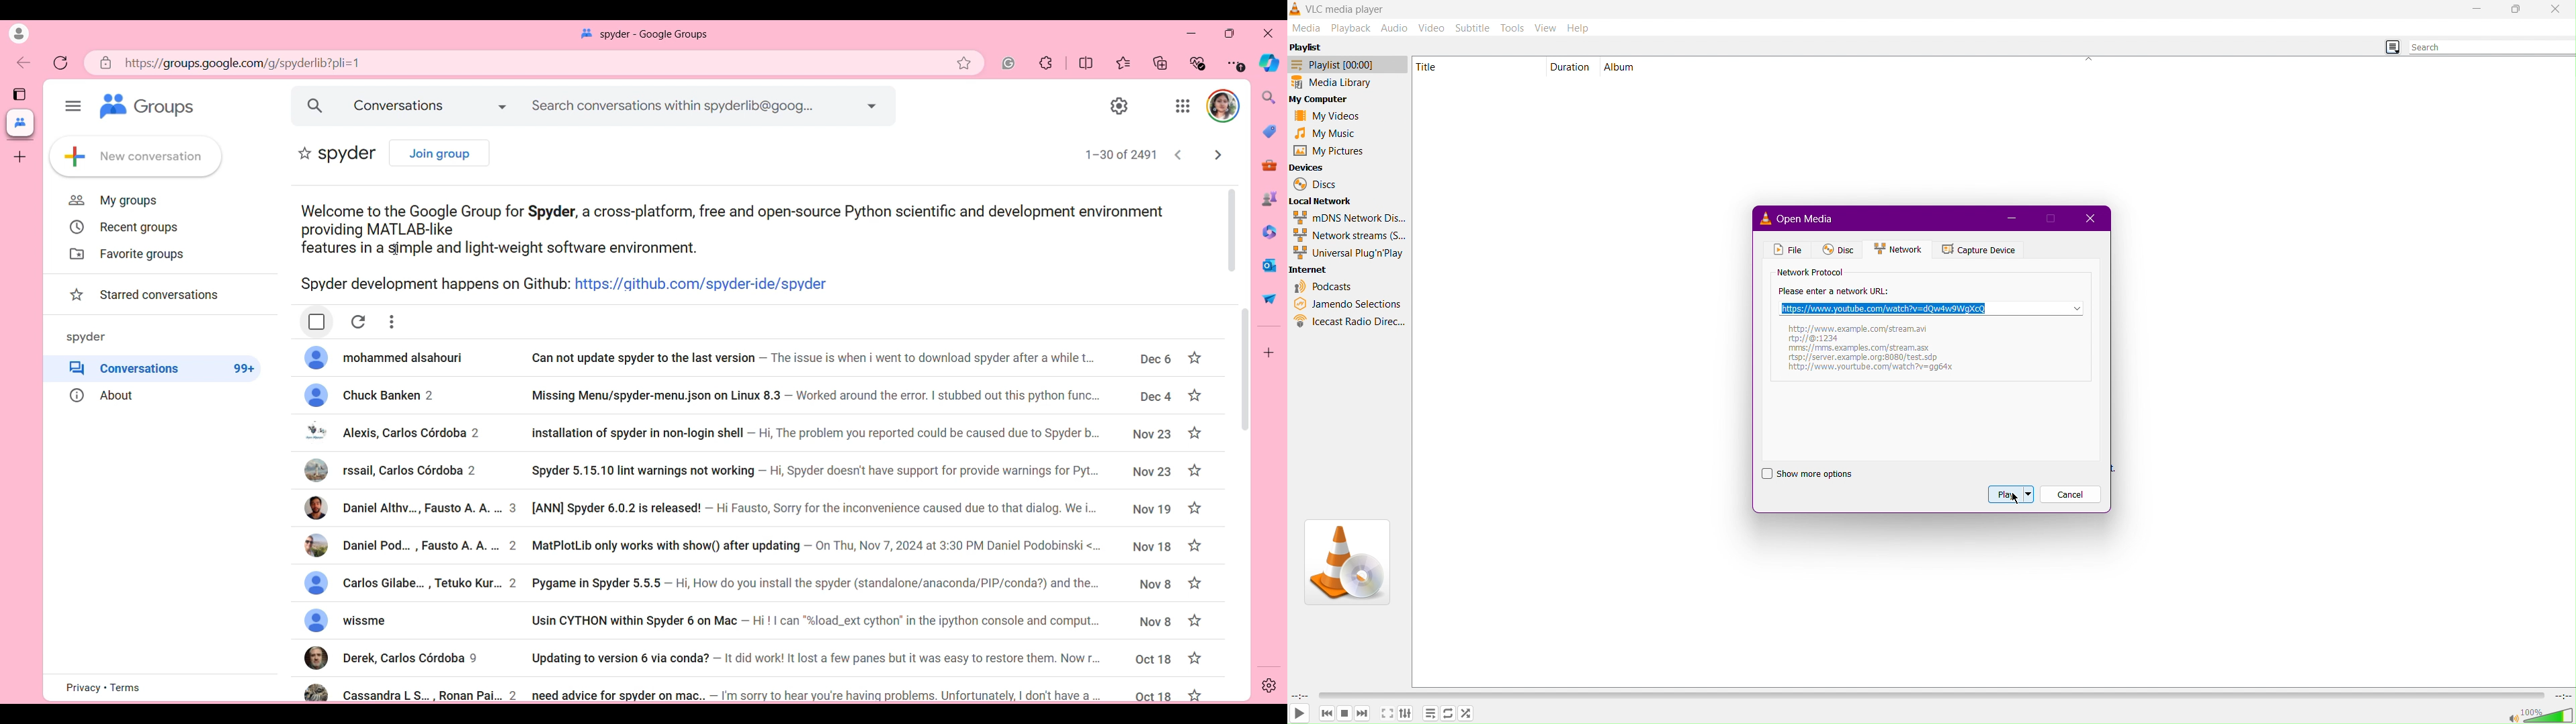 The height and width of the screenshot is (728, 2576). I want to click on Customize search, so click(873, 106).